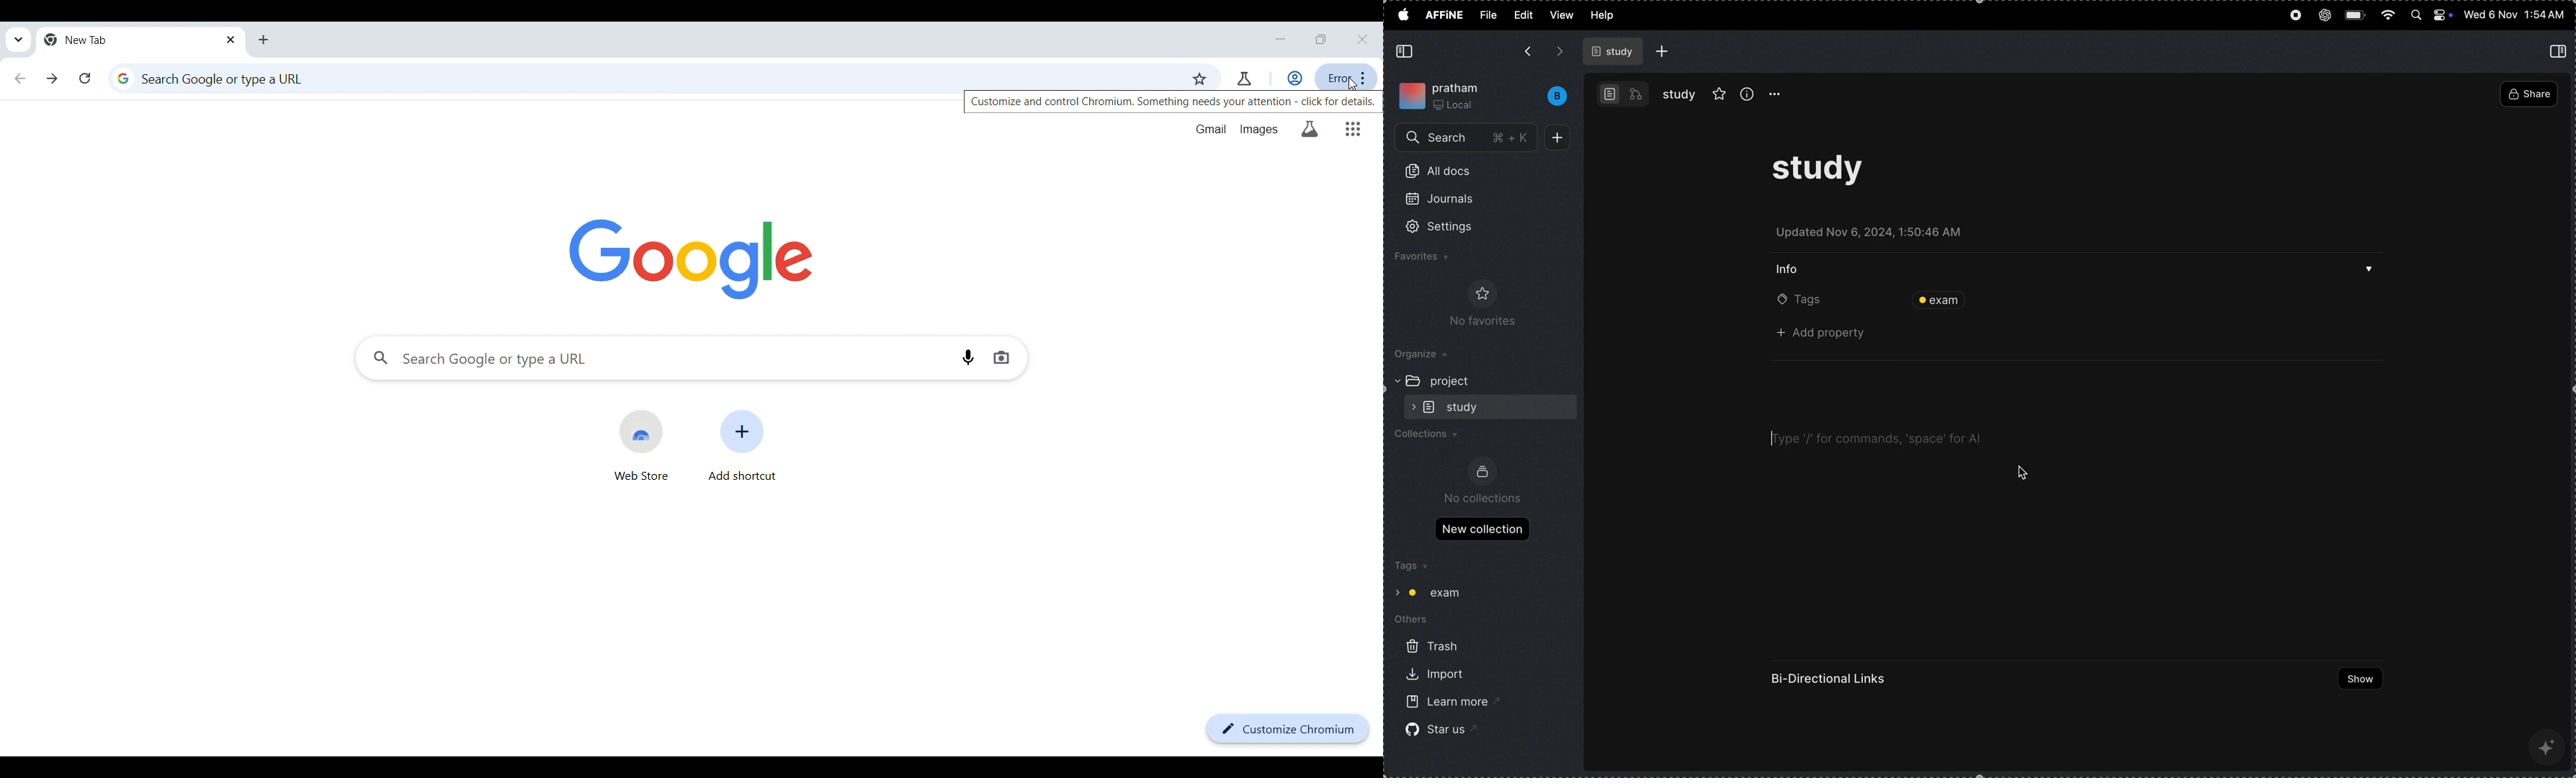 Image resolution: width=2576 pixels, height=784 pixels. I want to click on info, so click(1747, 93).